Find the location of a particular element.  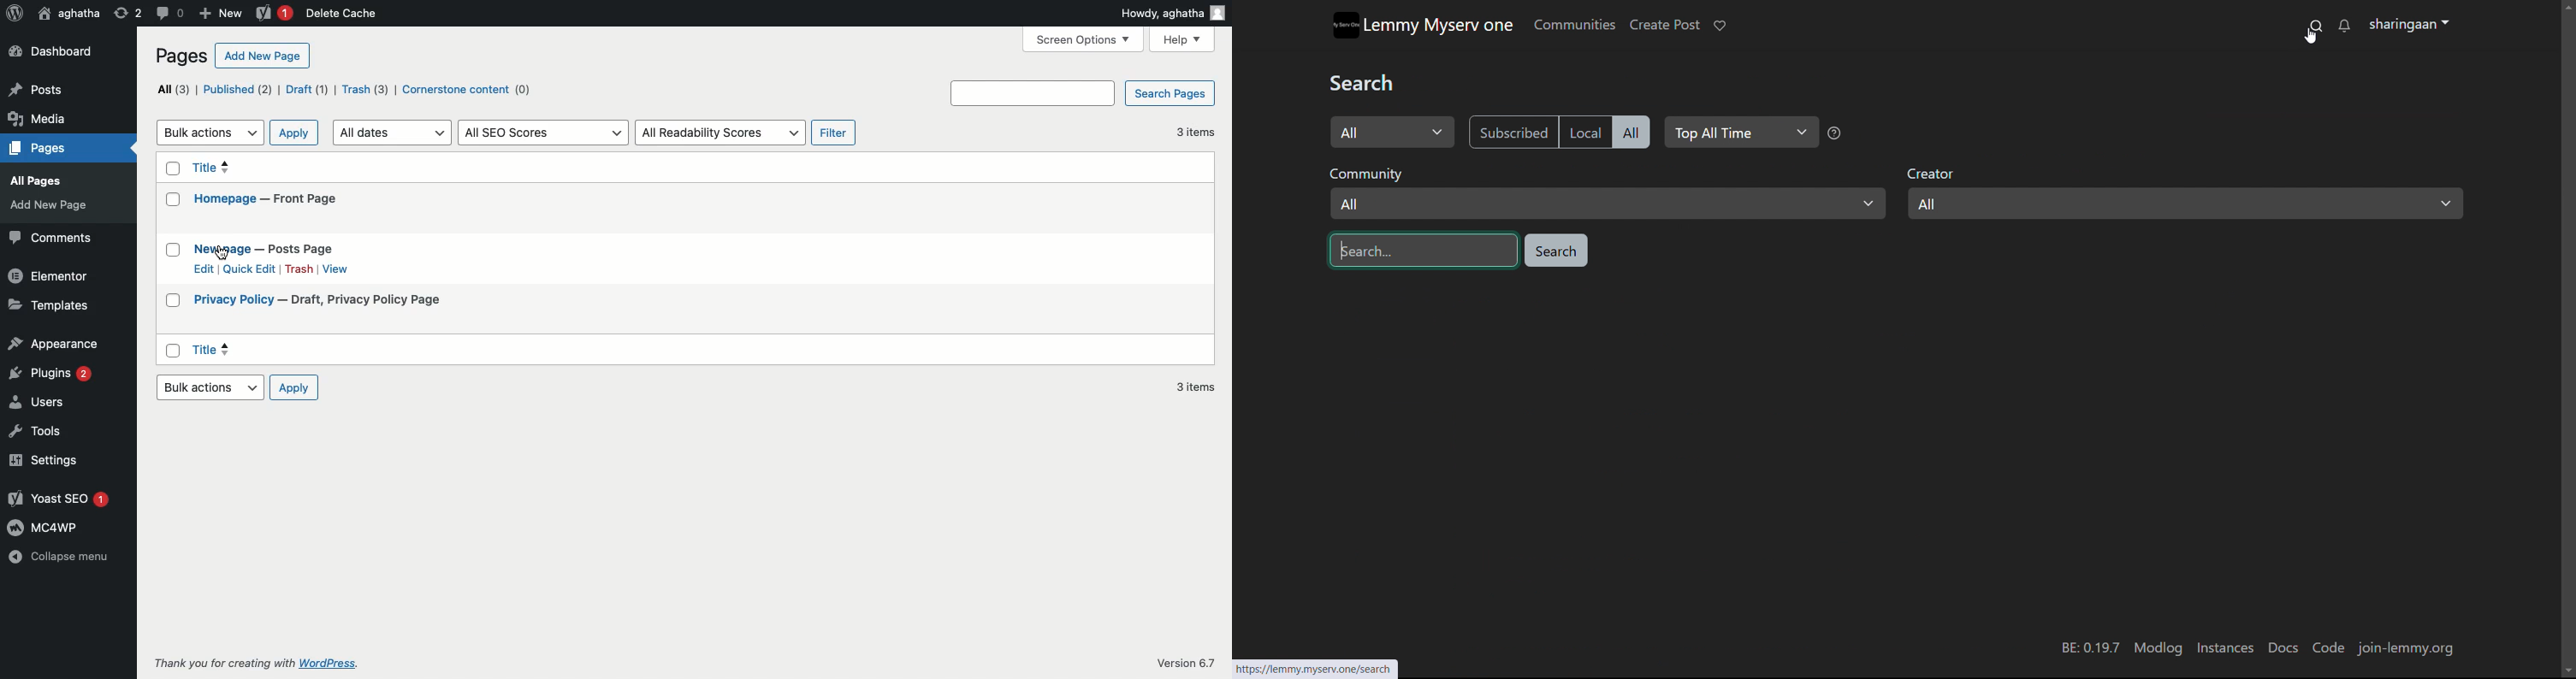

Templates is located at coordinates (53, 305).